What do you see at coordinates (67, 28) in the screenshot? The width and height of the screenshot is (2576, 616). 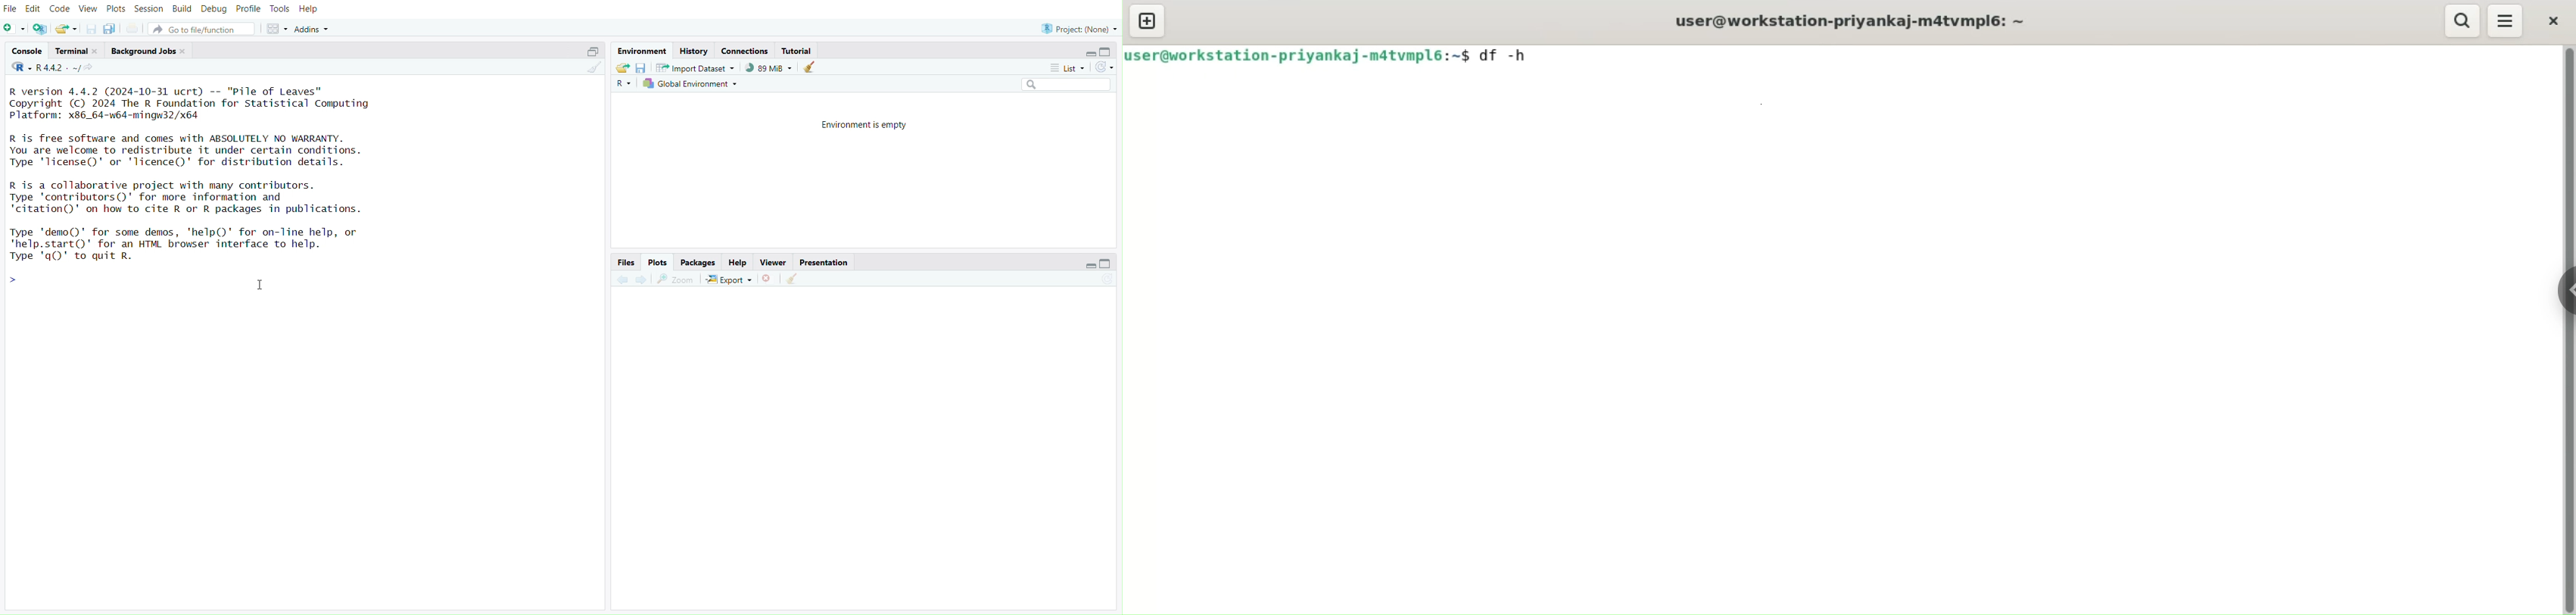 I see `Open an existing file (Ctrl + O)` at bounding box center [67, 28].